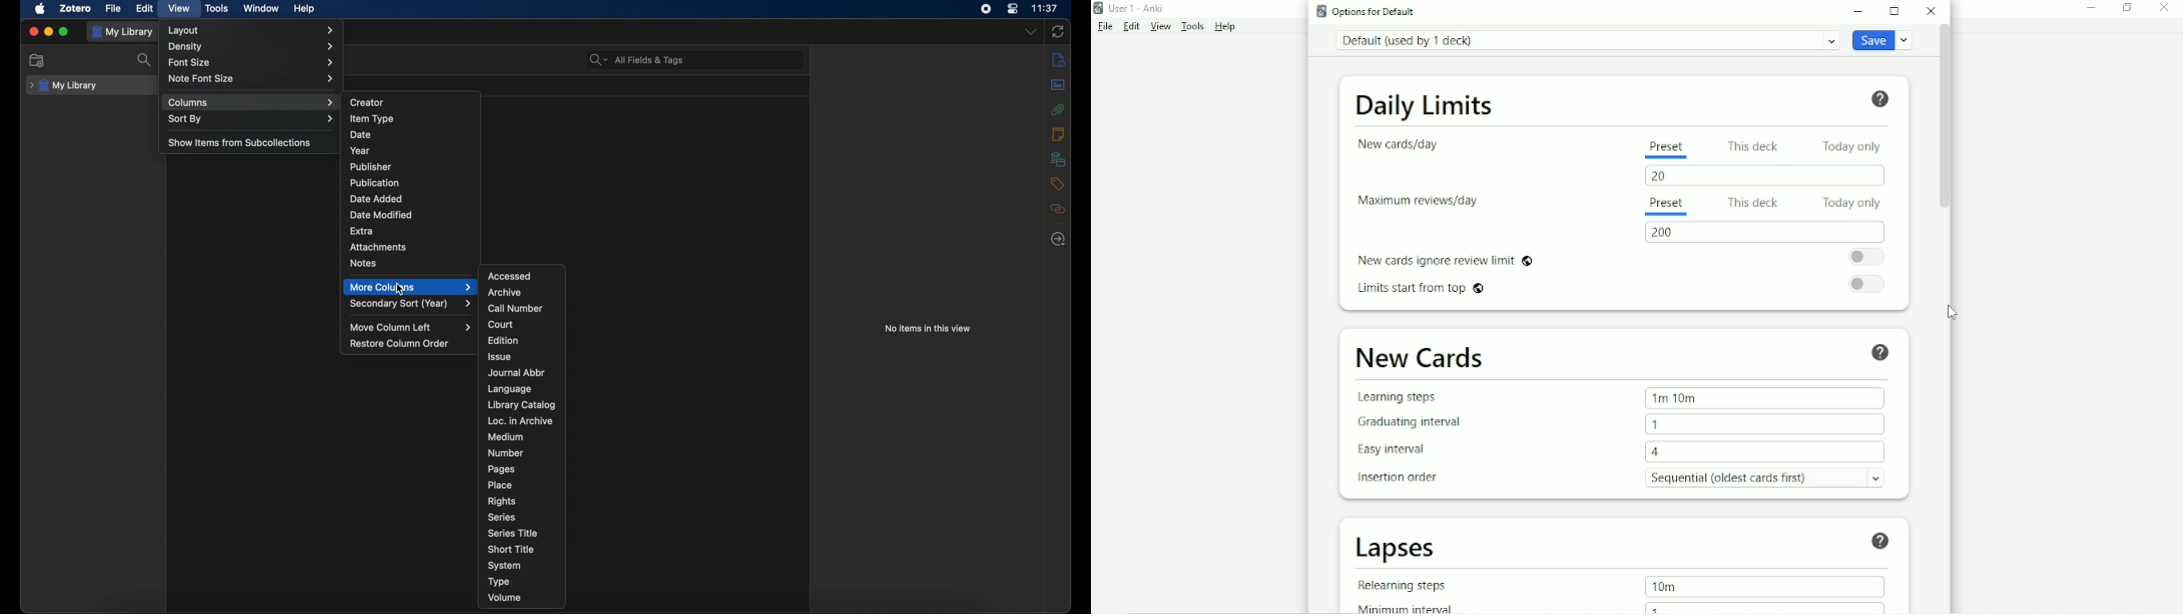  What do you see at coordinates (76, 8) in the screenshot?
I see `zotero` at bounding box center [76, 8].